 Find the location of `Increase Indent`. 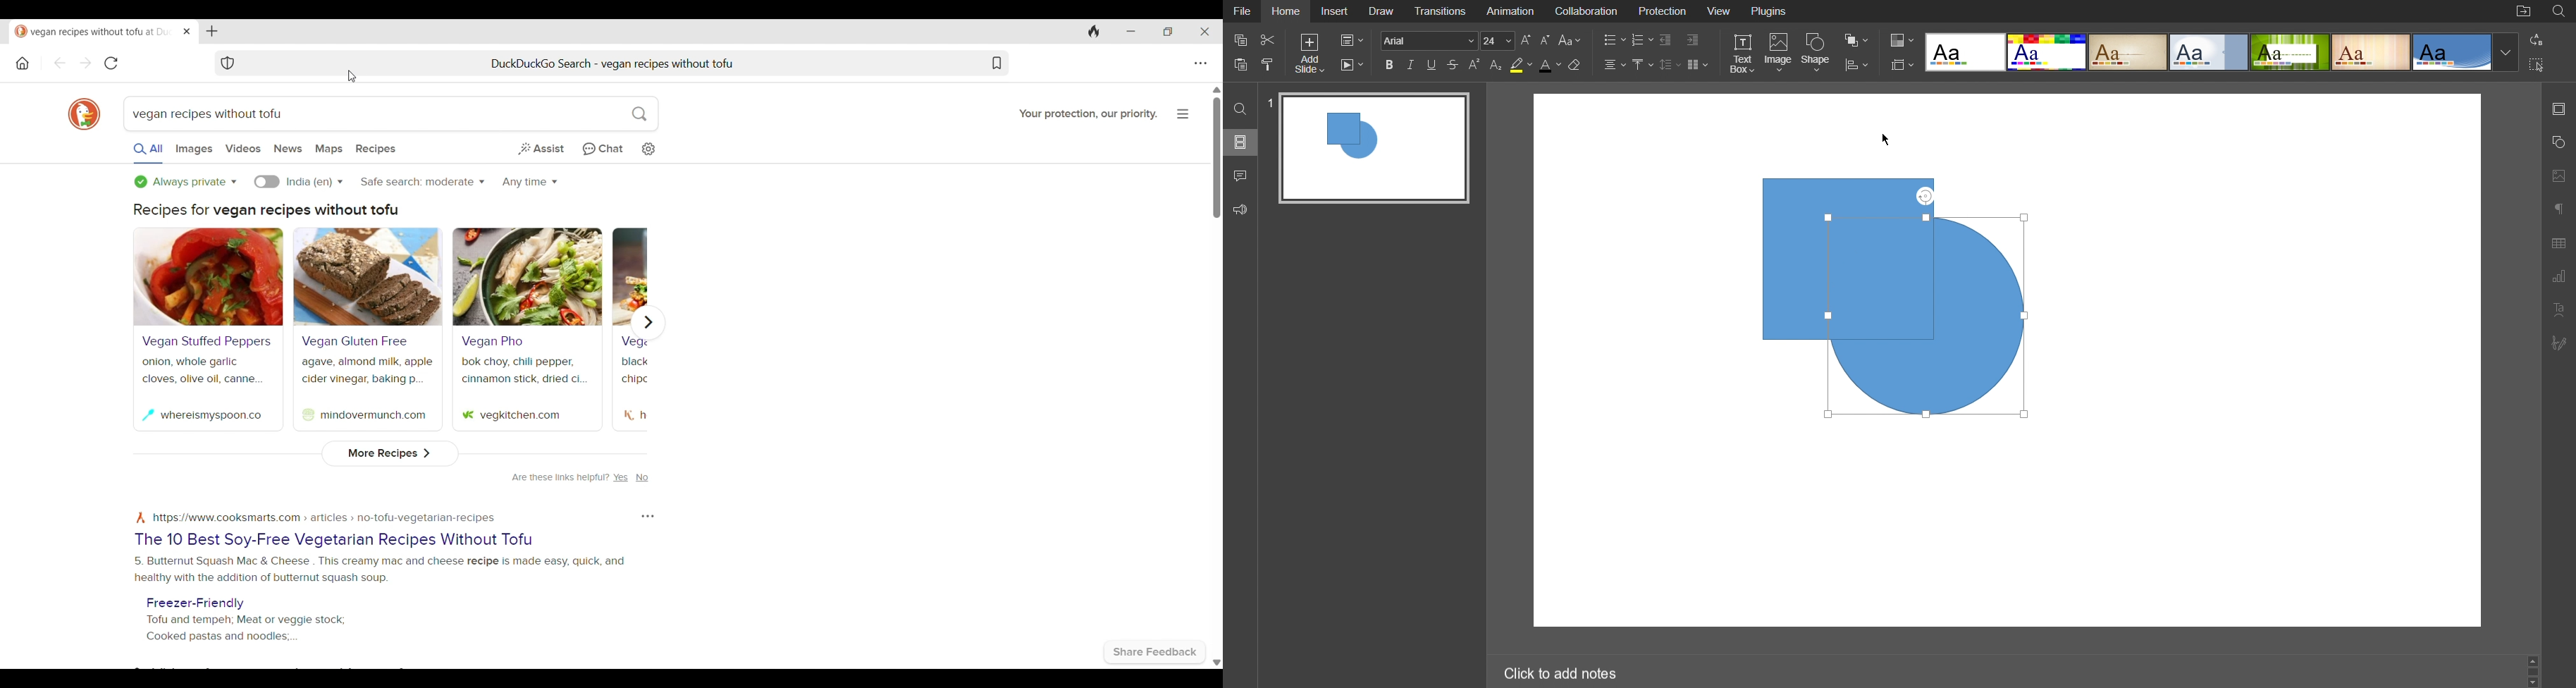

Increase Indent is located at coordinates (1693, 40).